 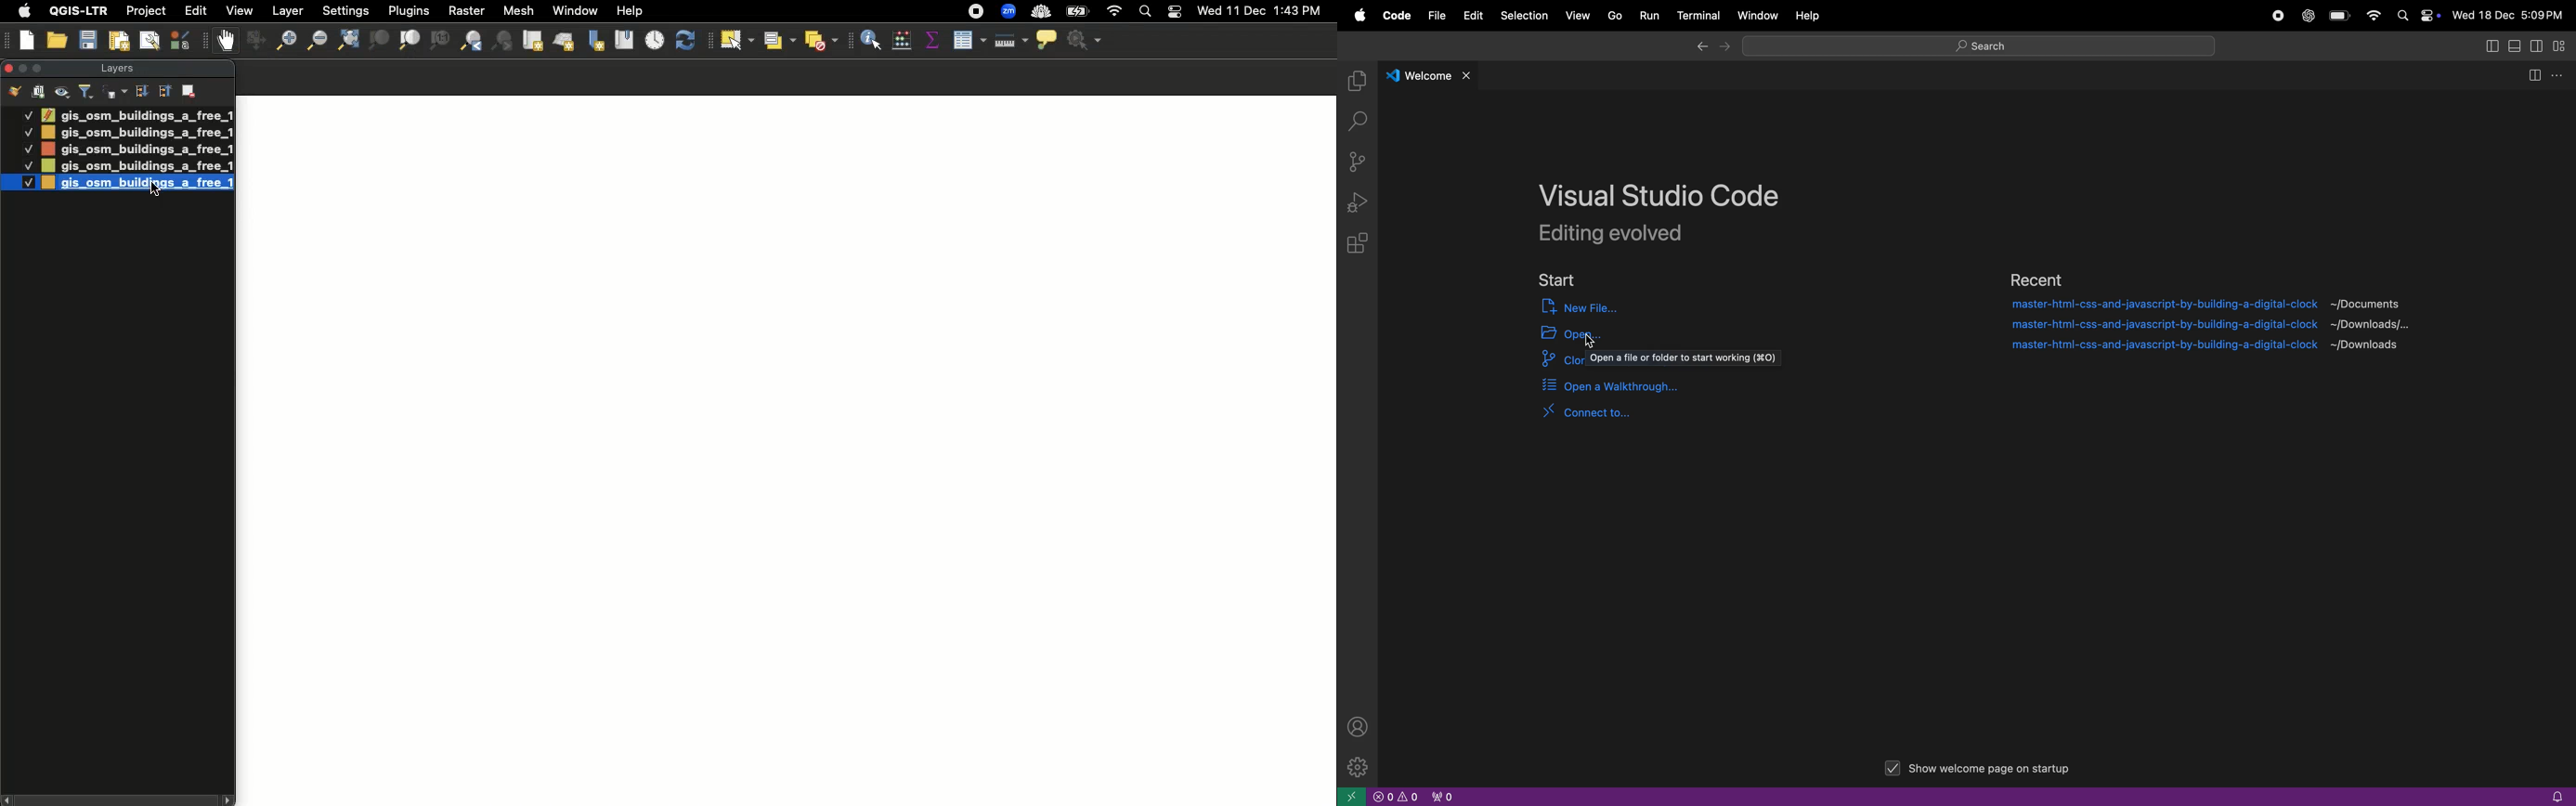 What do you see at coordinates (630, 11) in the screenshot?
I see `Help` at bounding box center [630, 11].